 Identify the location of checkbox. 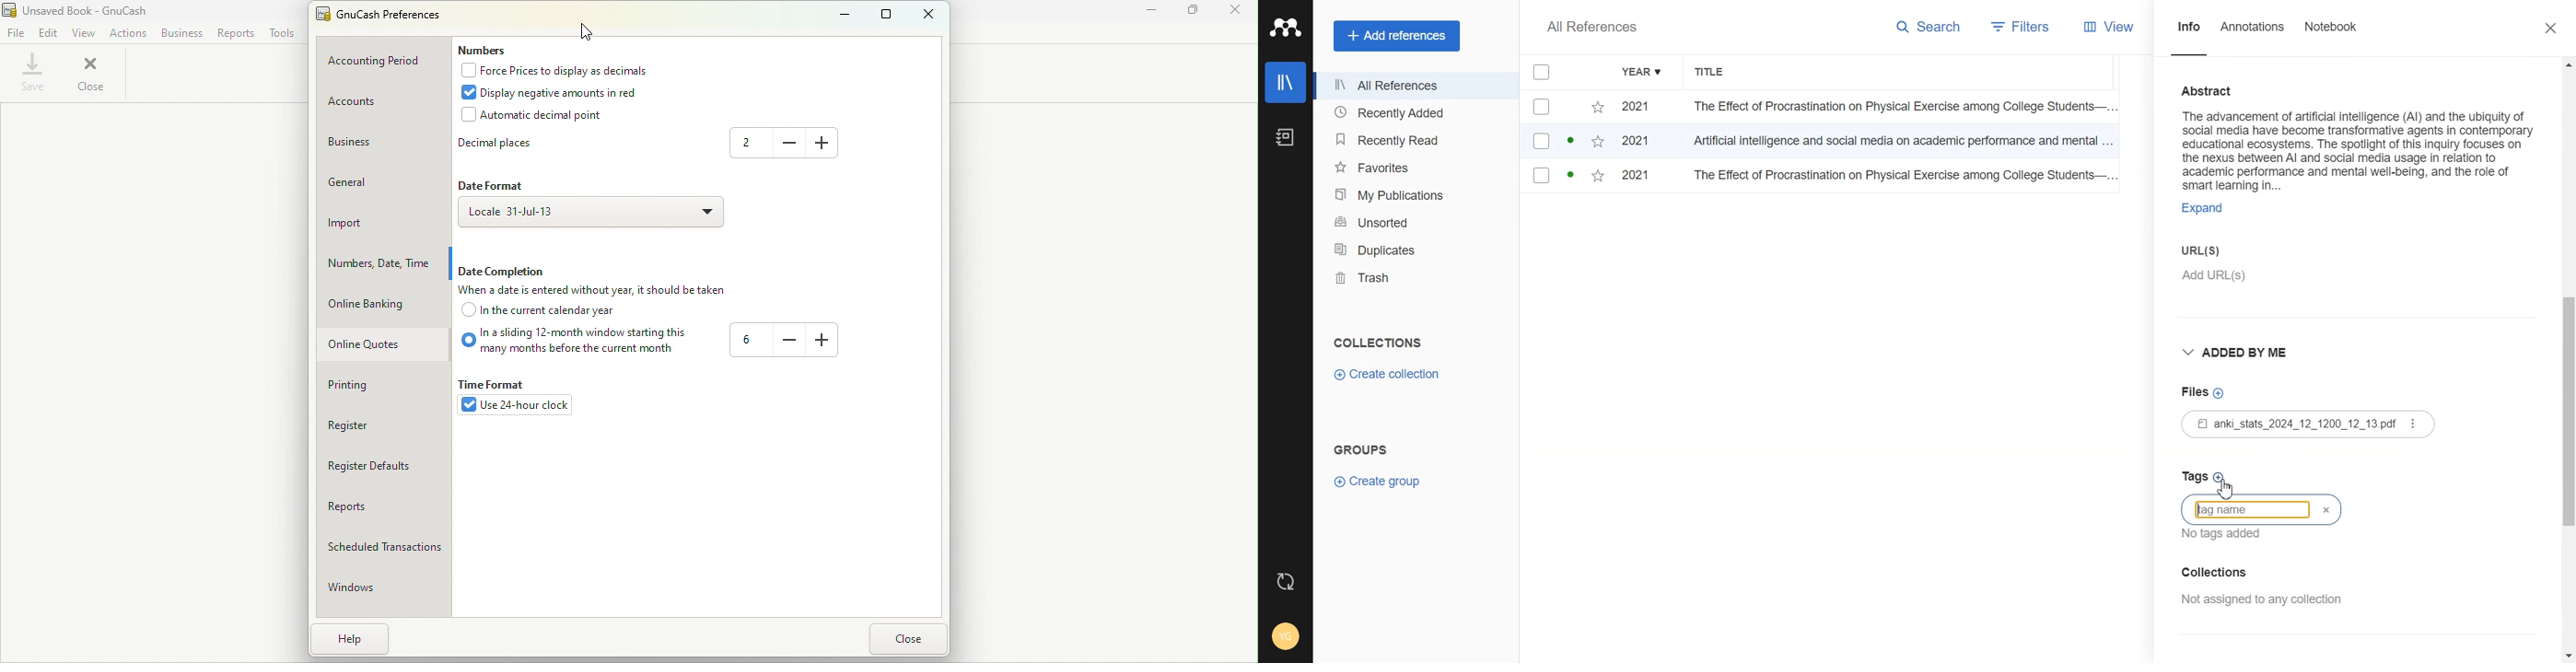
(1565, 142).